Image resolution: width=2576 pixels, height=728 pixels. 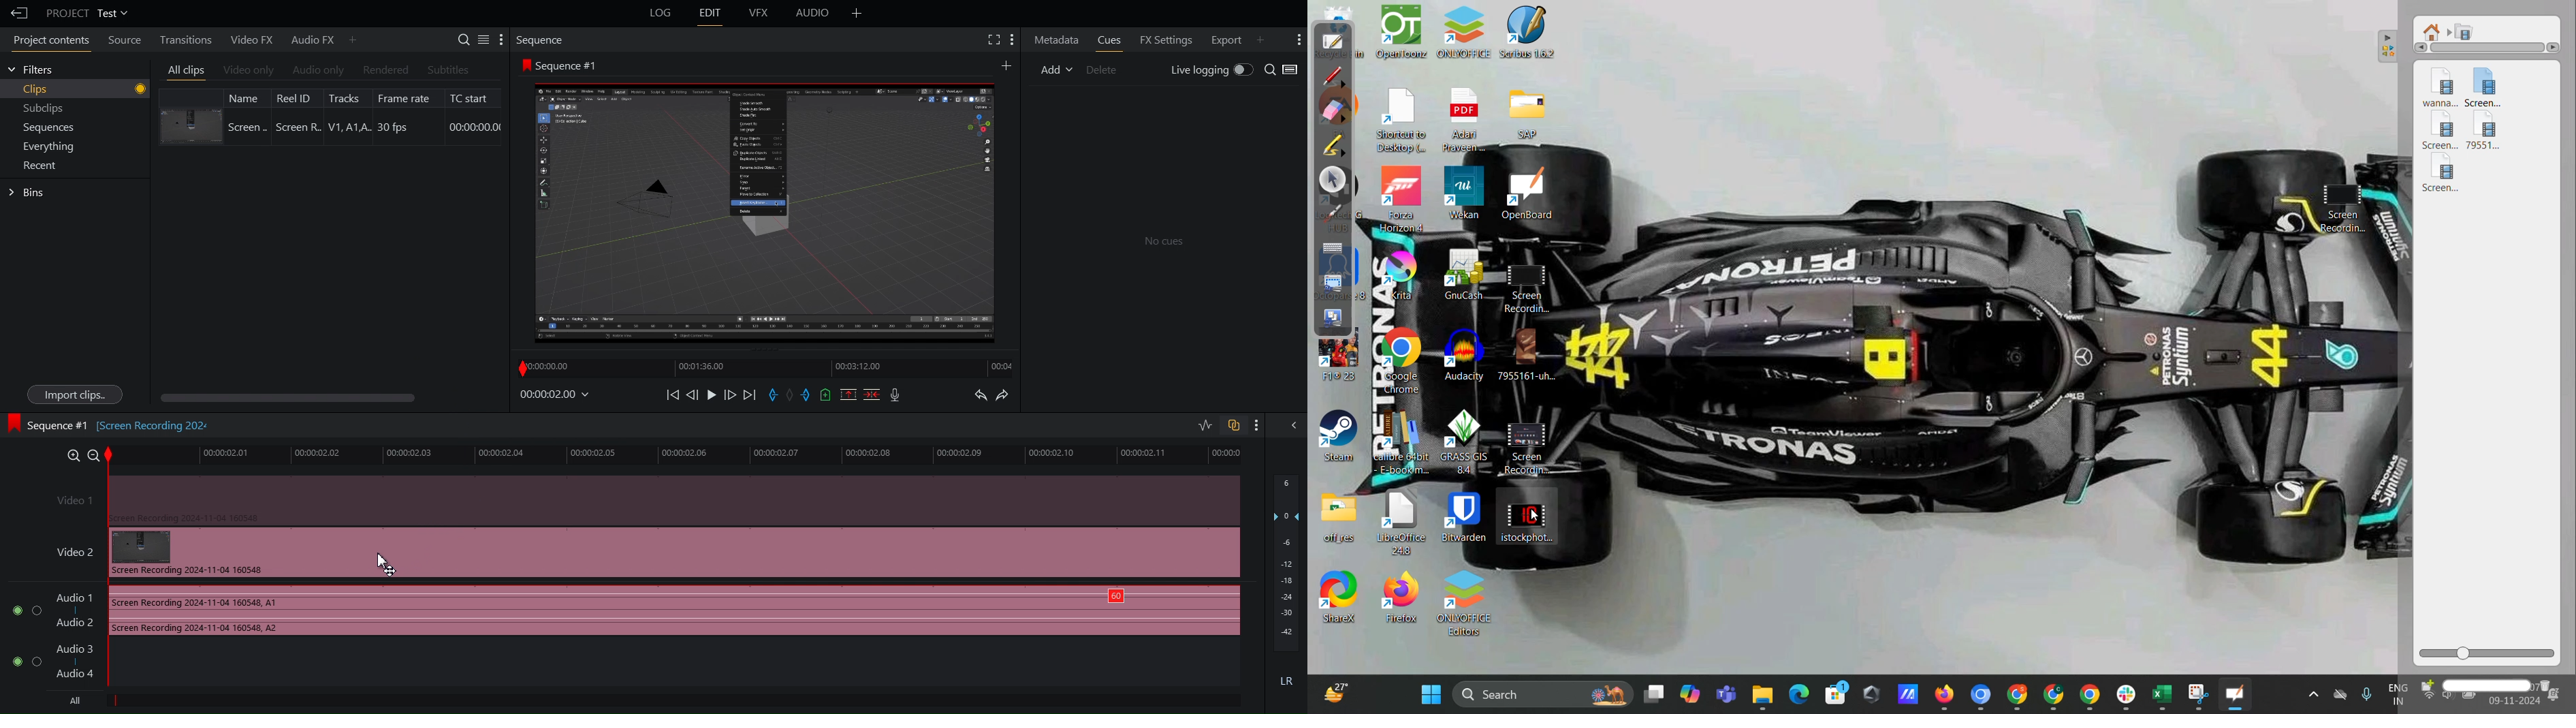 I want to click on minimized microsoft excel, so click(x=2162, y=694).